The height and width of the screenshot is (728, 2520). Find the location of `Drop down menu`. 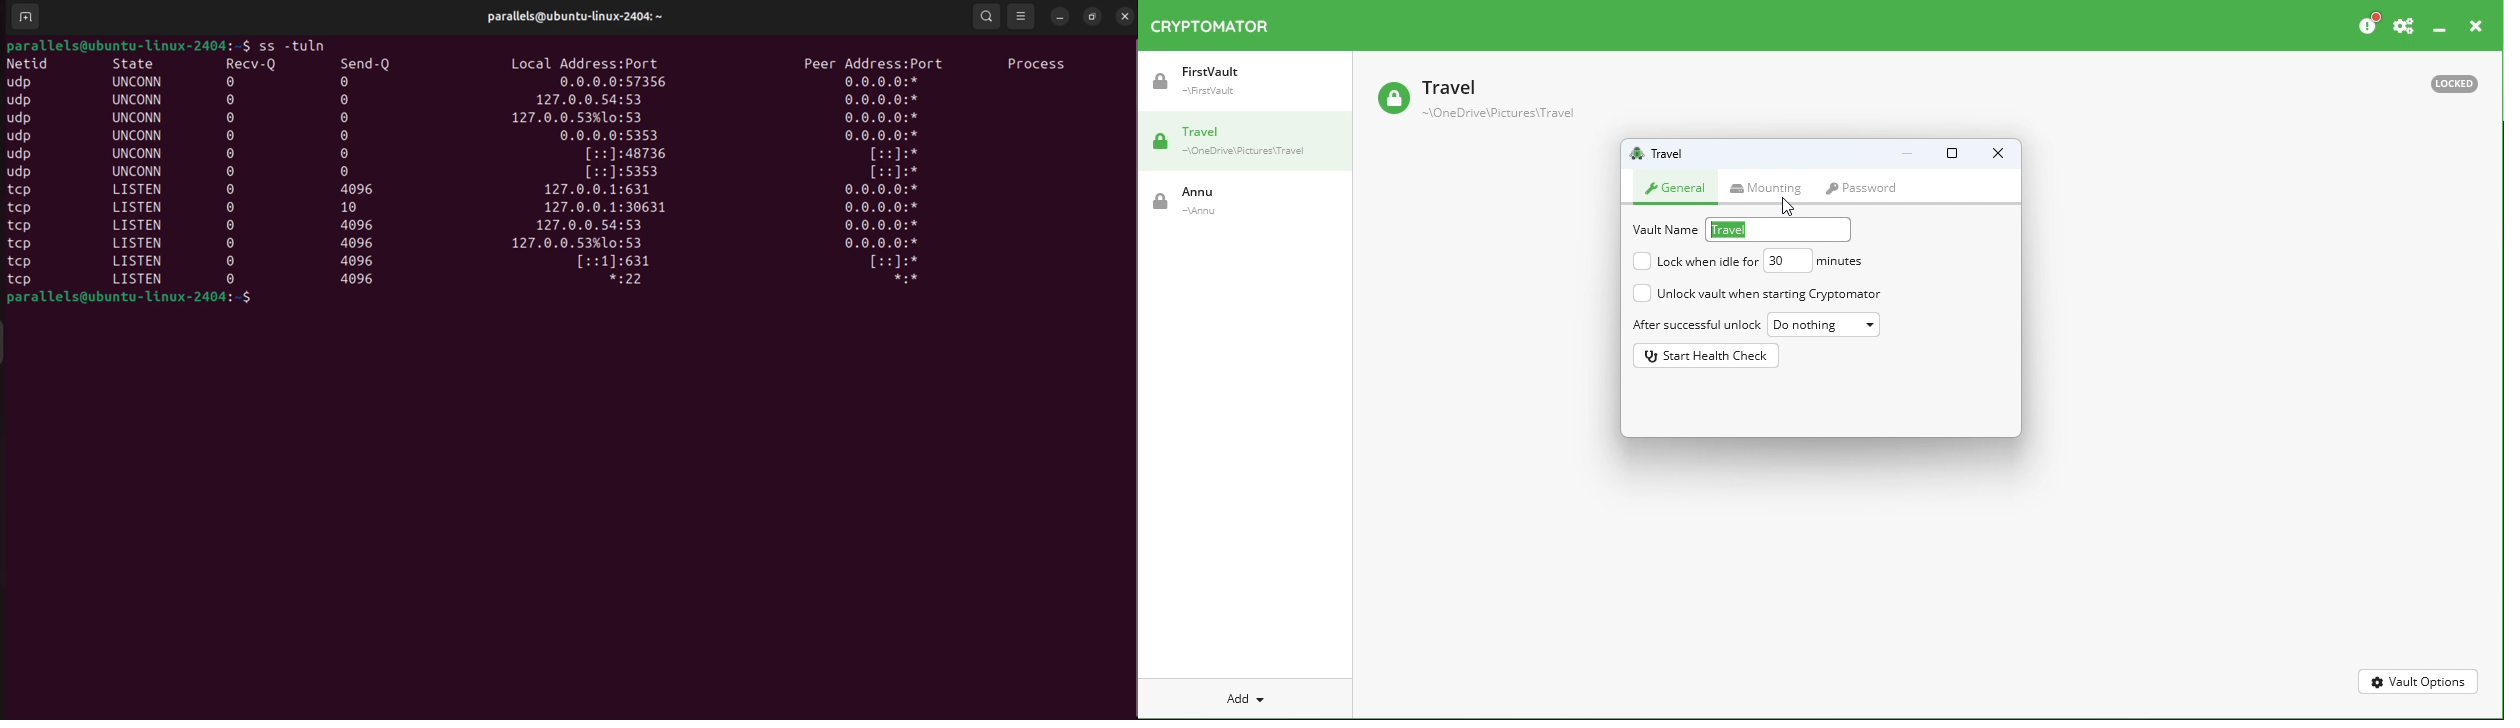

Drop down menu is located at coordinates (1827, 325).